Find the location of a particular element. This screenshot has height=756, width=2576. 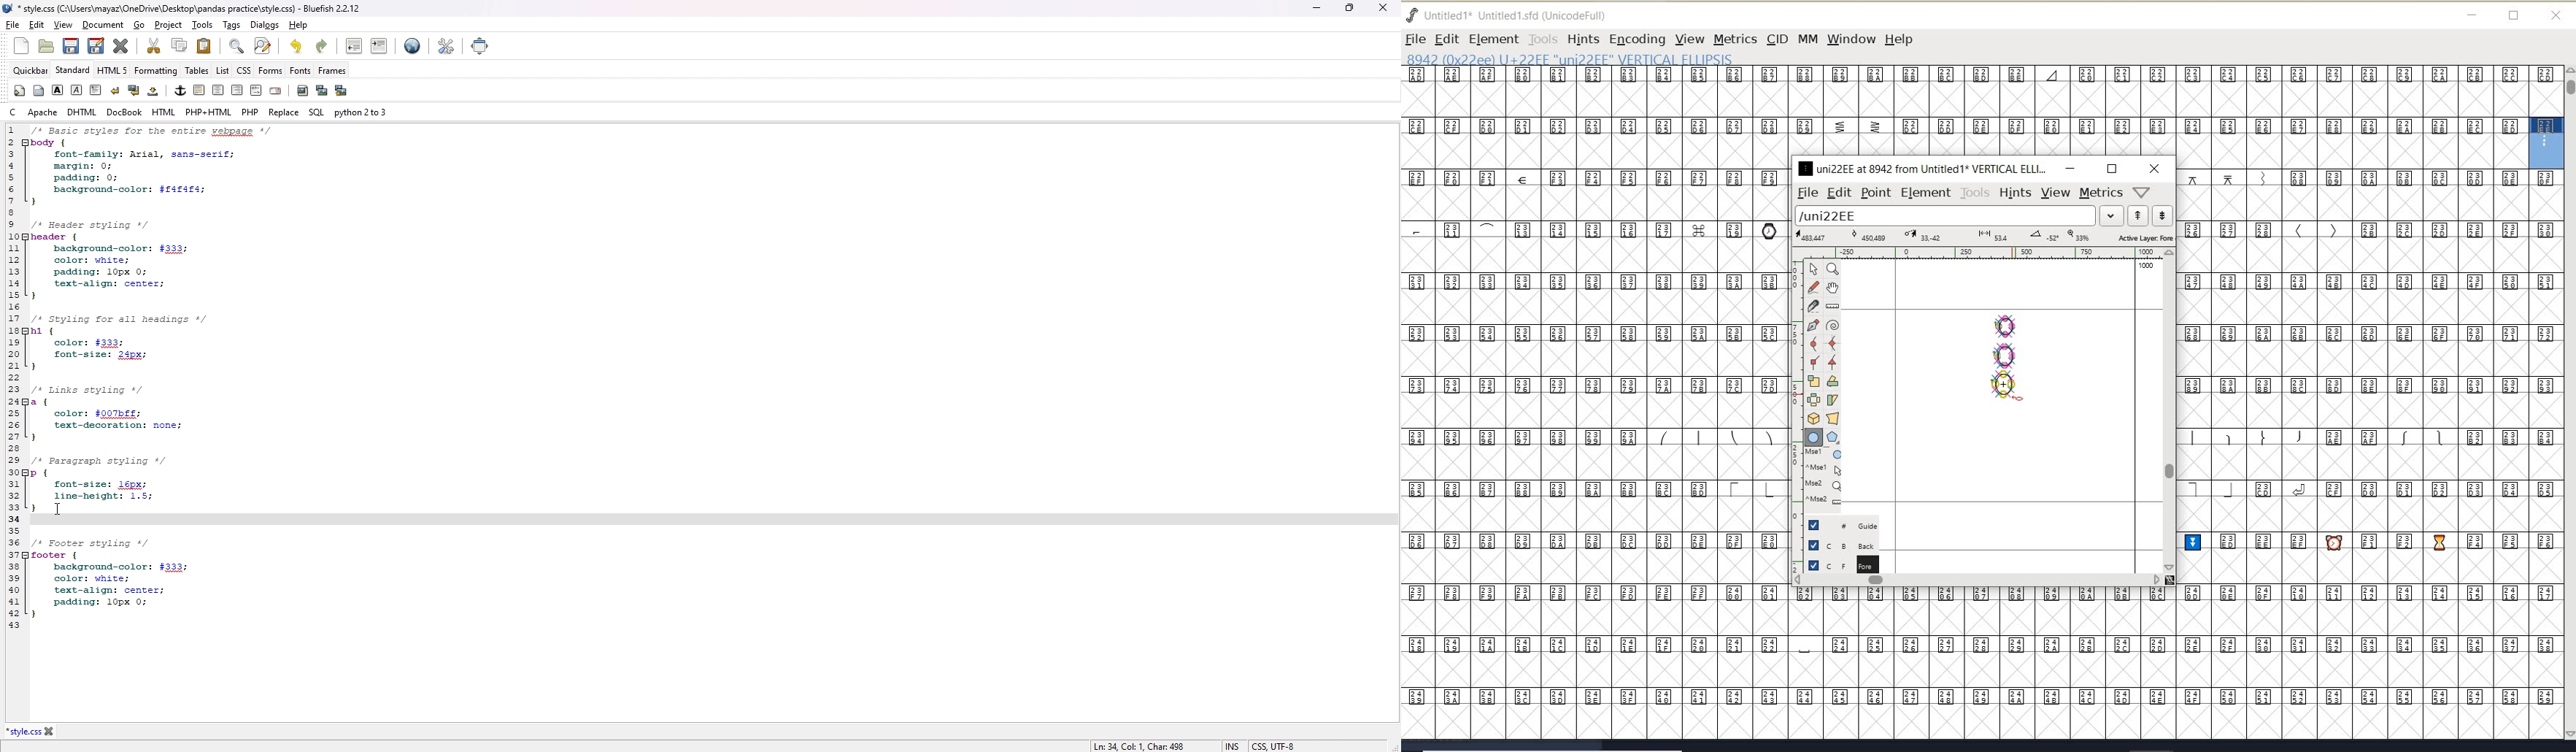

php is located at coordinates (250, 112).